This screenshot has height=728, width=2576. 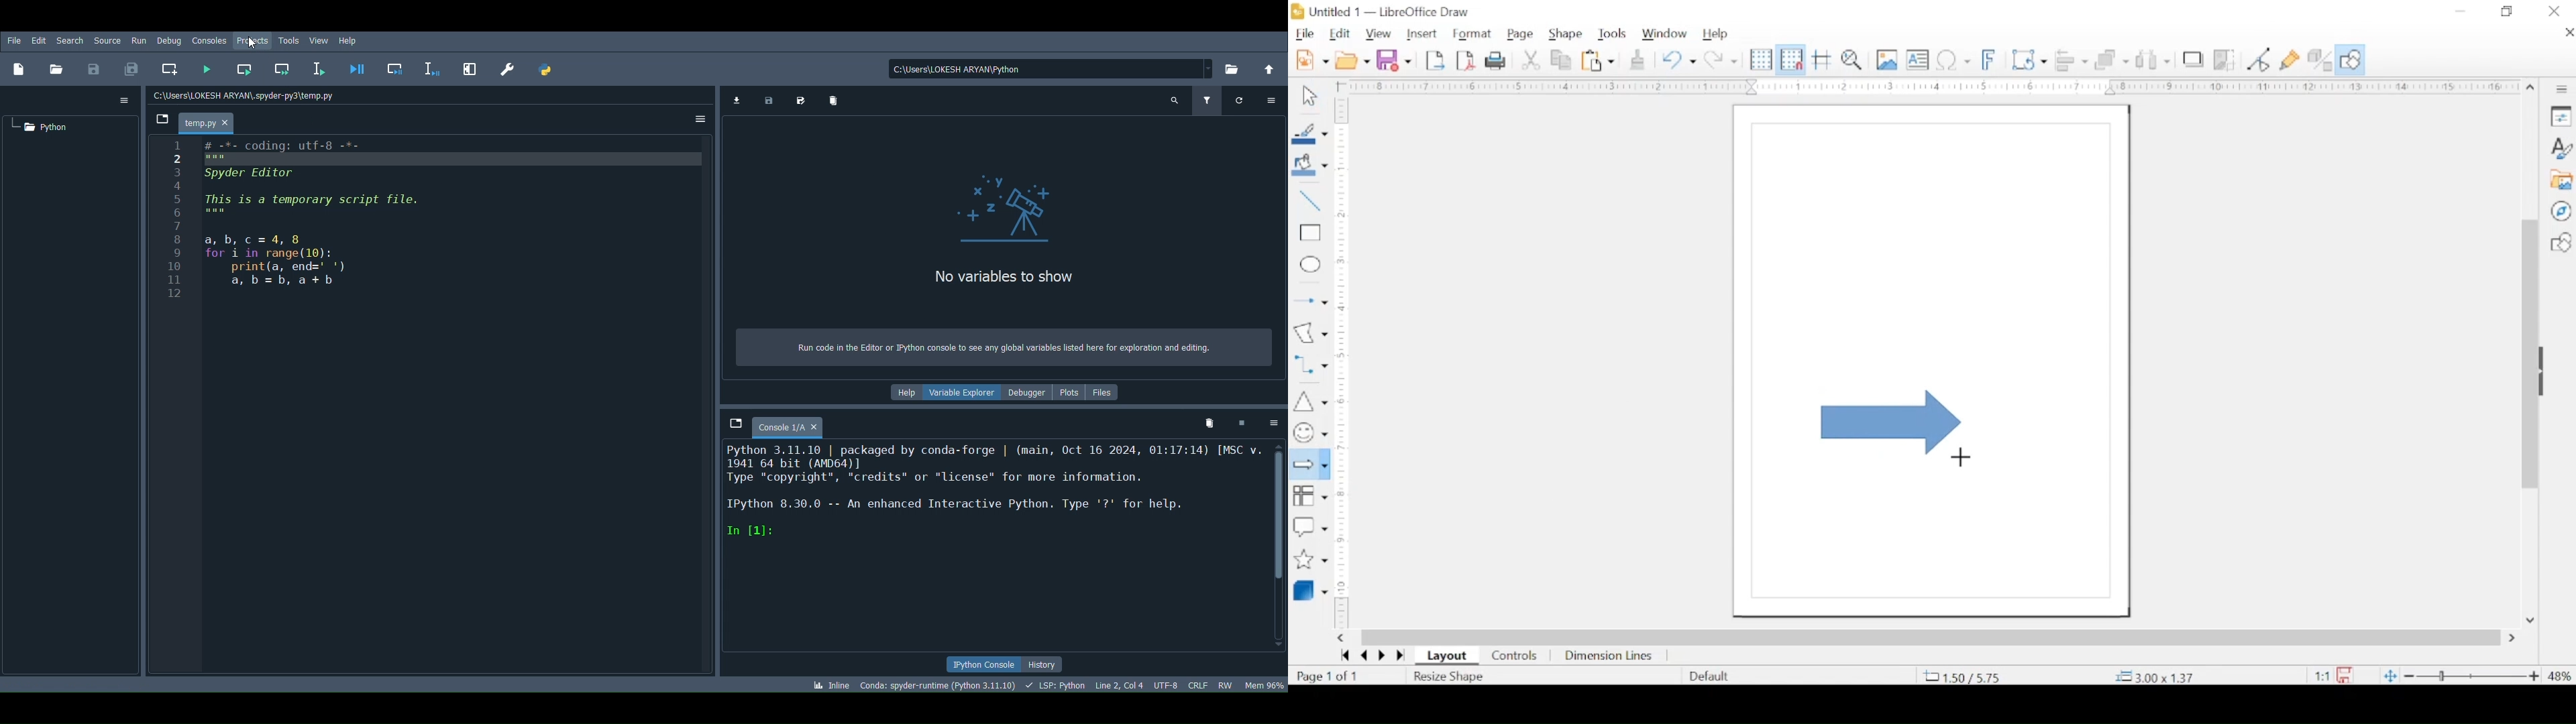 I want to click on insert triangle, so click(x=1309, y=401).